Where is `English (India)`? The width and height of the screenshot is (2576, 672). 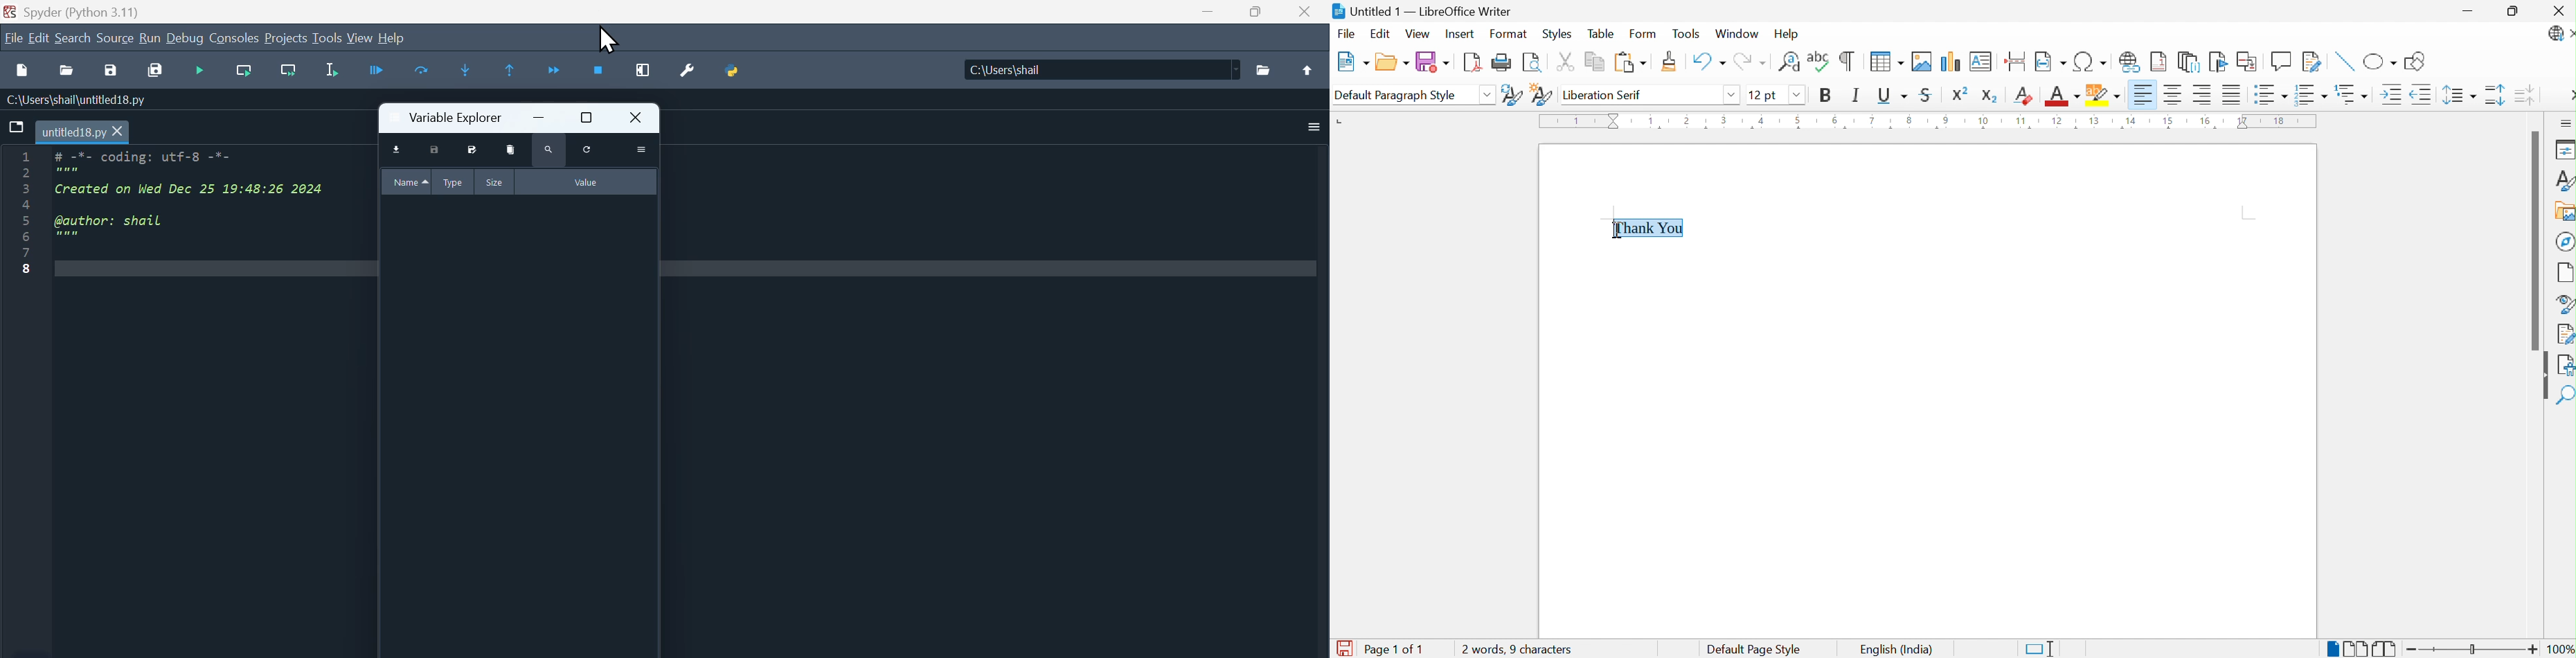 English (India) is located at coordinates (1895, 649).